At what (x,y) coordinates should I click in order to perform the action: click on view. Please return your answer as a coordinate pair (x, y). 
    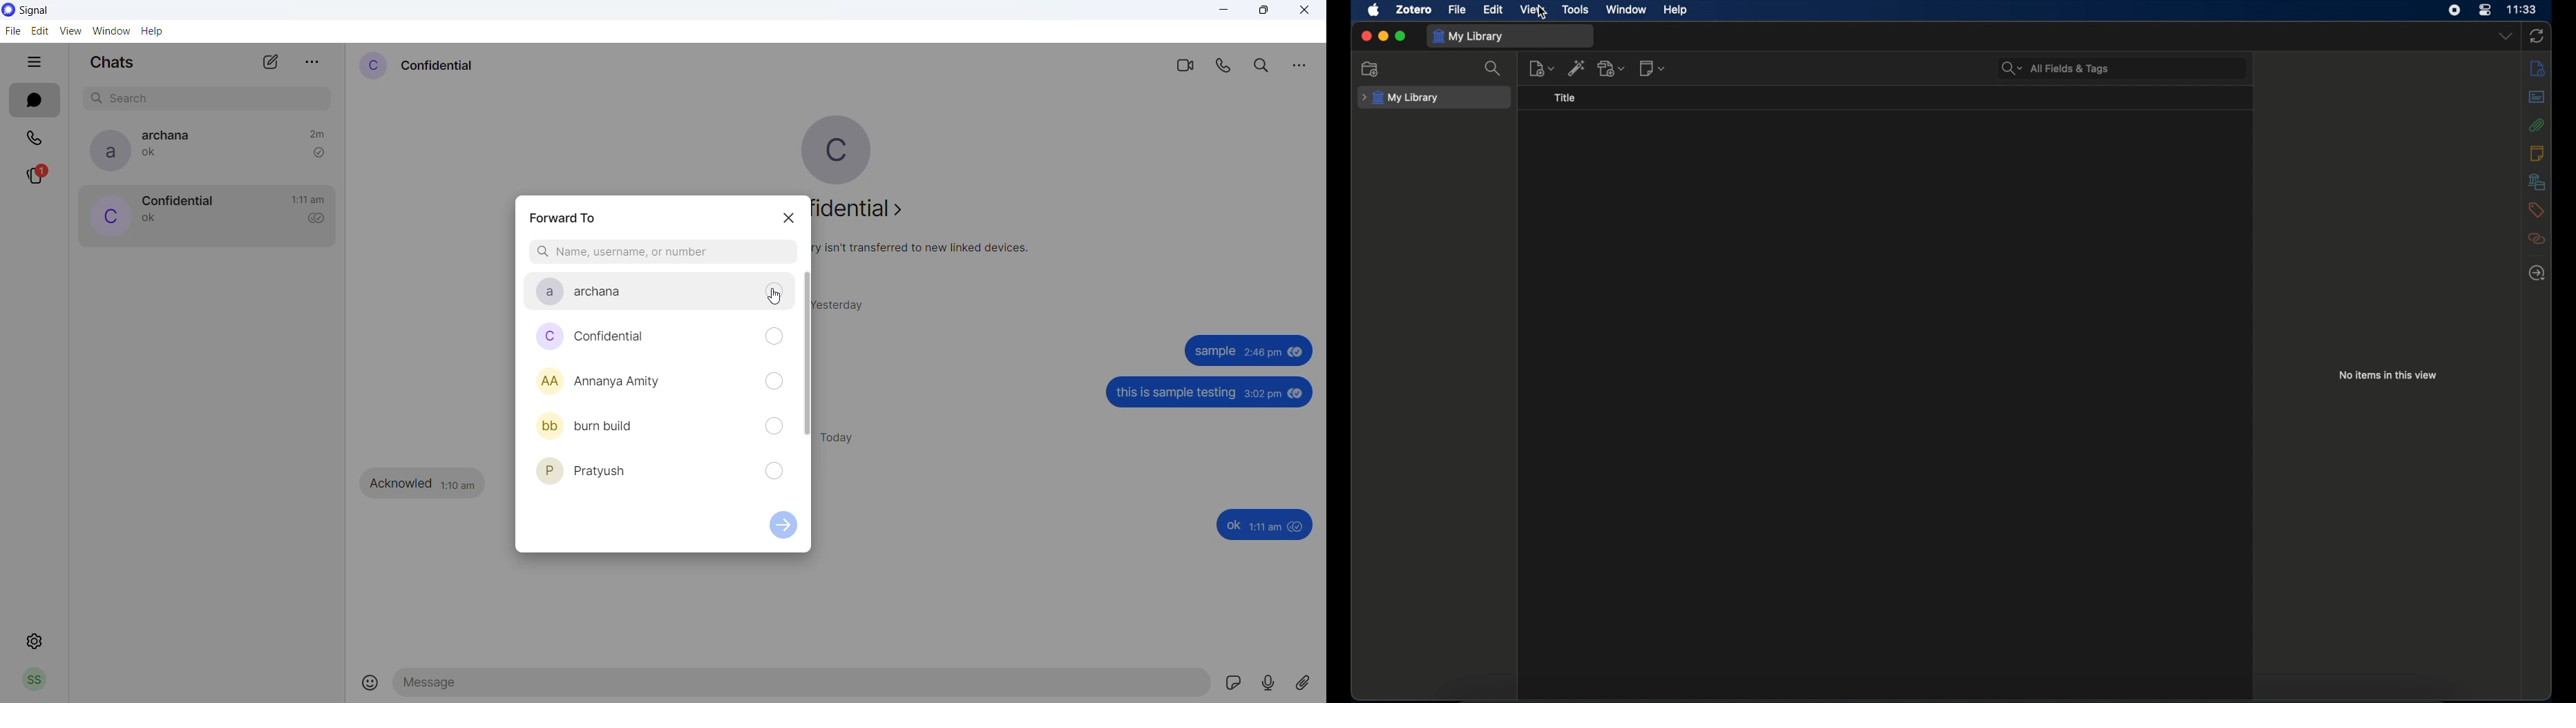
    Looking at the image, I should click on (72, 32).